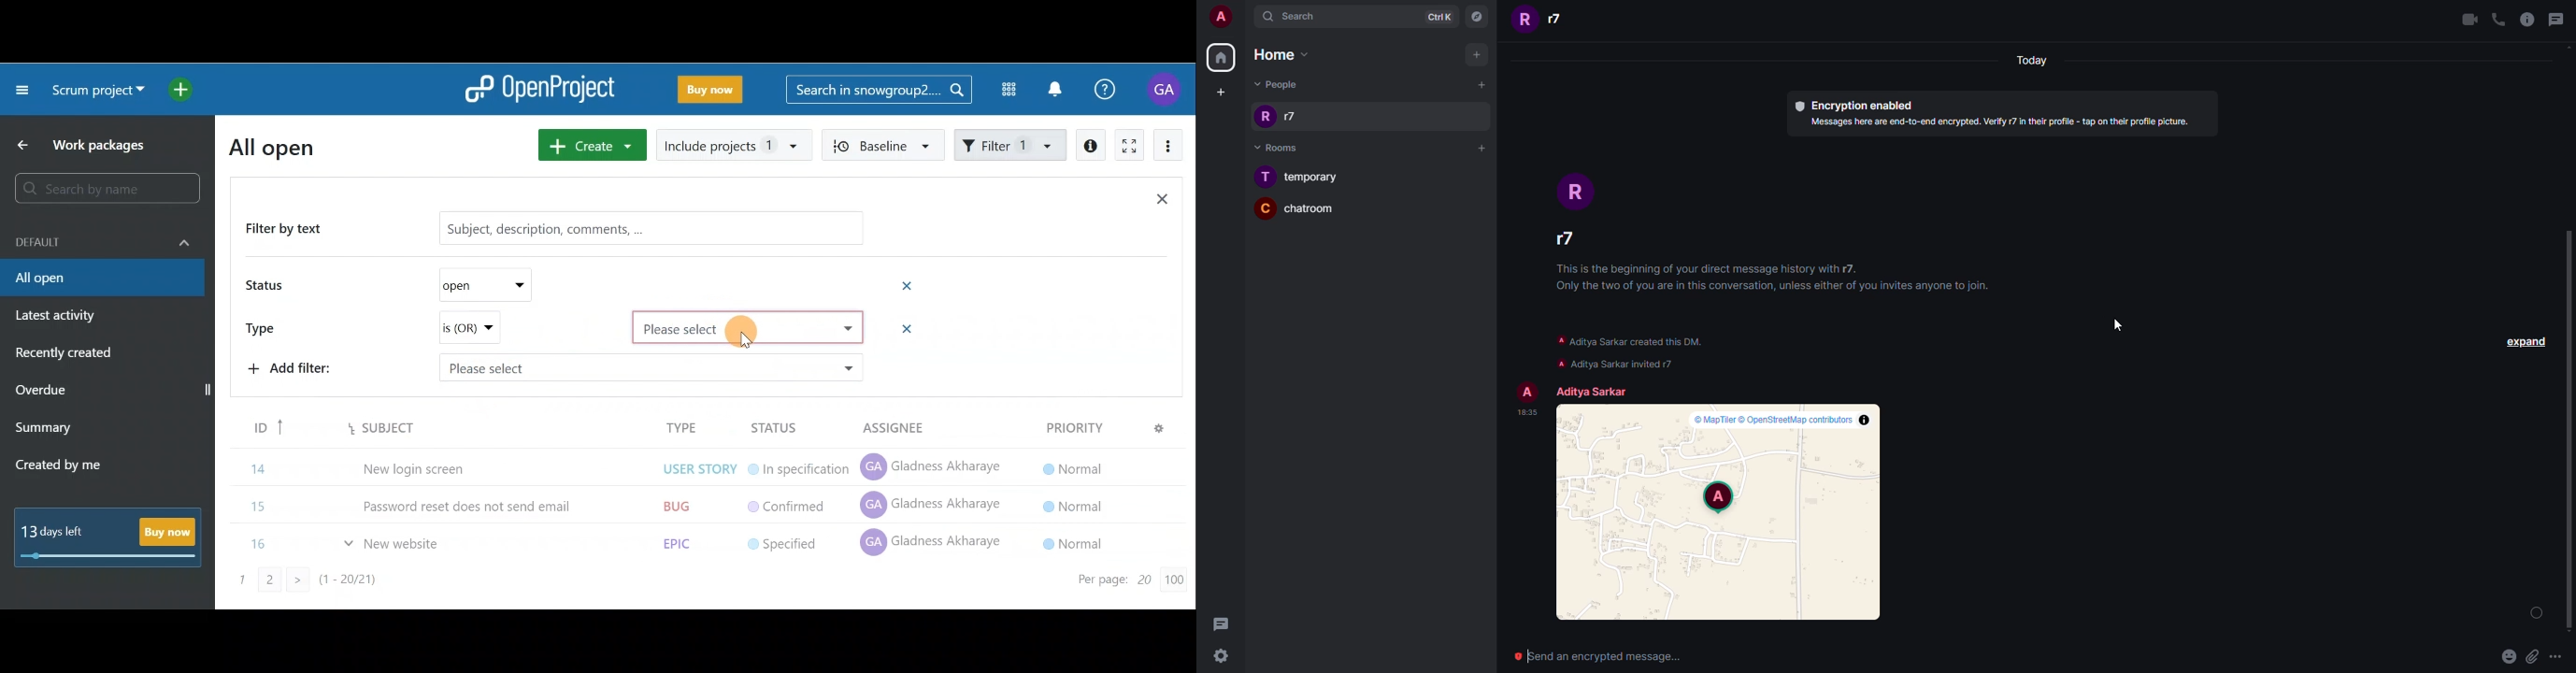 The width and height of the screenshot is (2576, 700). Describe the element at coordinates (1483, 86) in the screenshot. I see `Add people` at that location.